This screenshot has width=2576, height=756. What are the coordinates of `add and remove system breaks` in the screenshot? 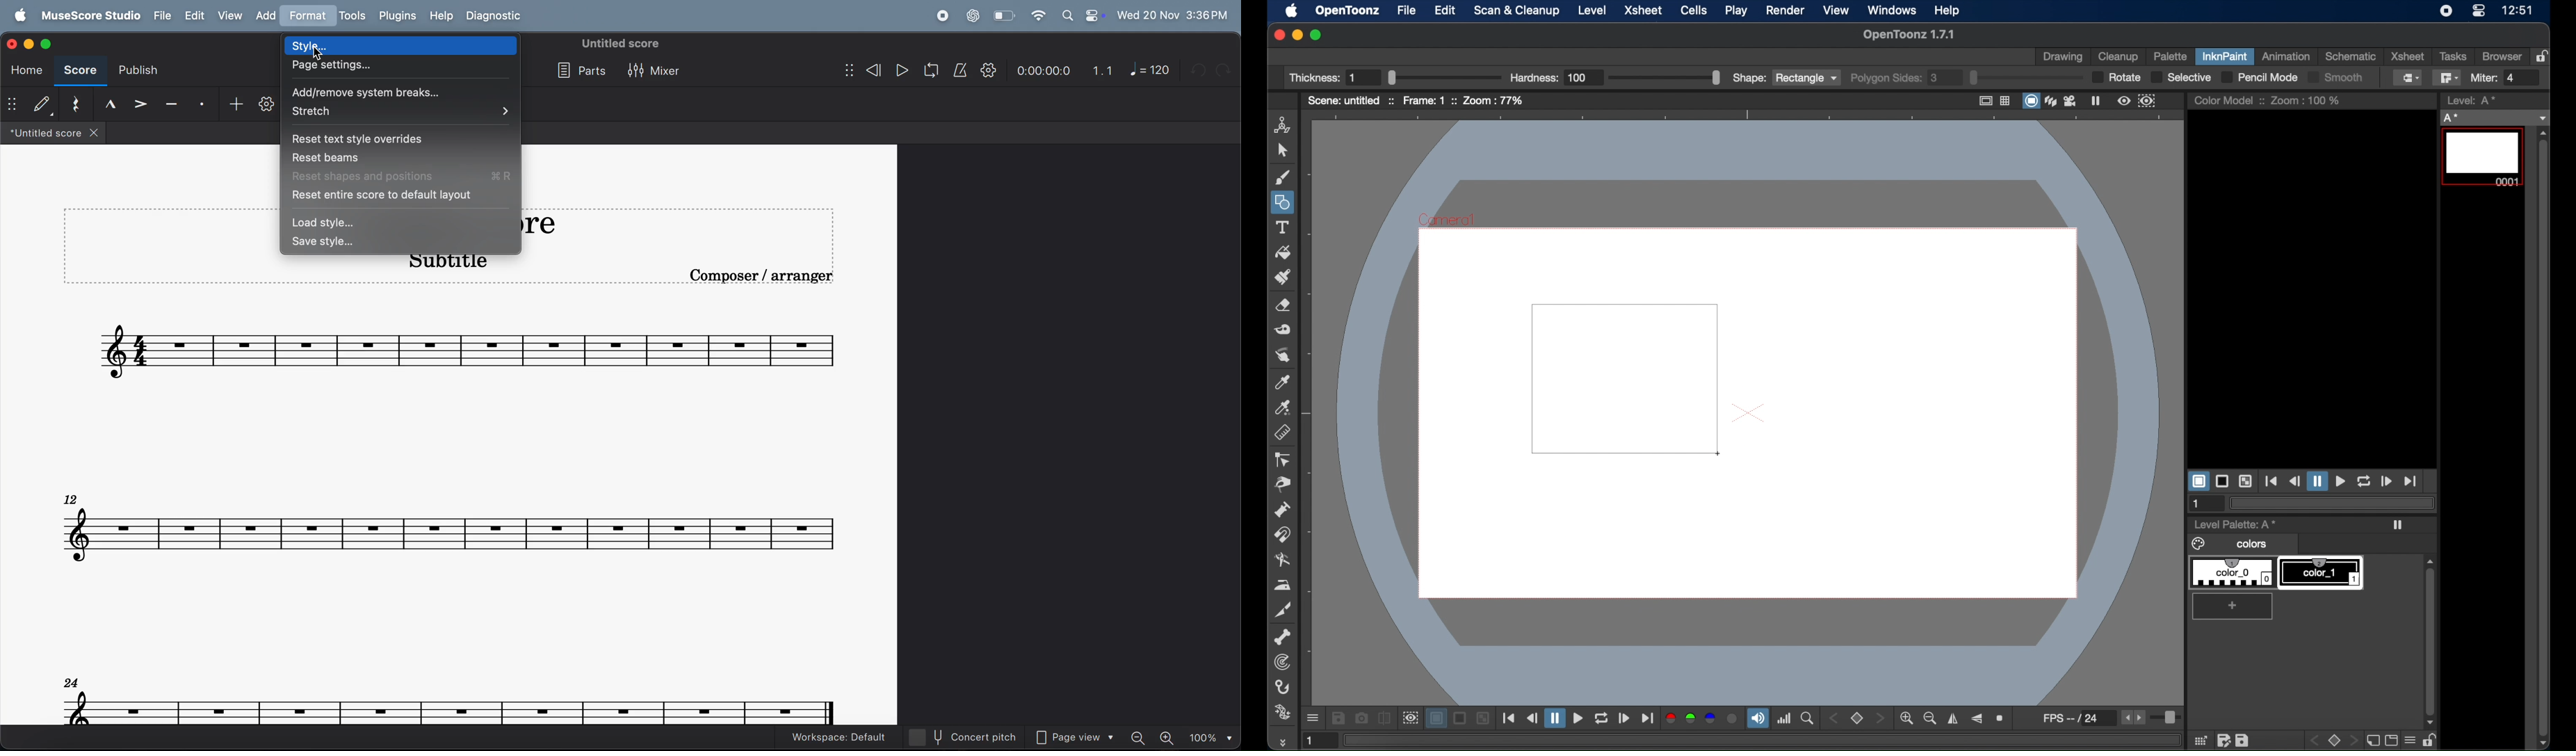 It's located at (399, 93).